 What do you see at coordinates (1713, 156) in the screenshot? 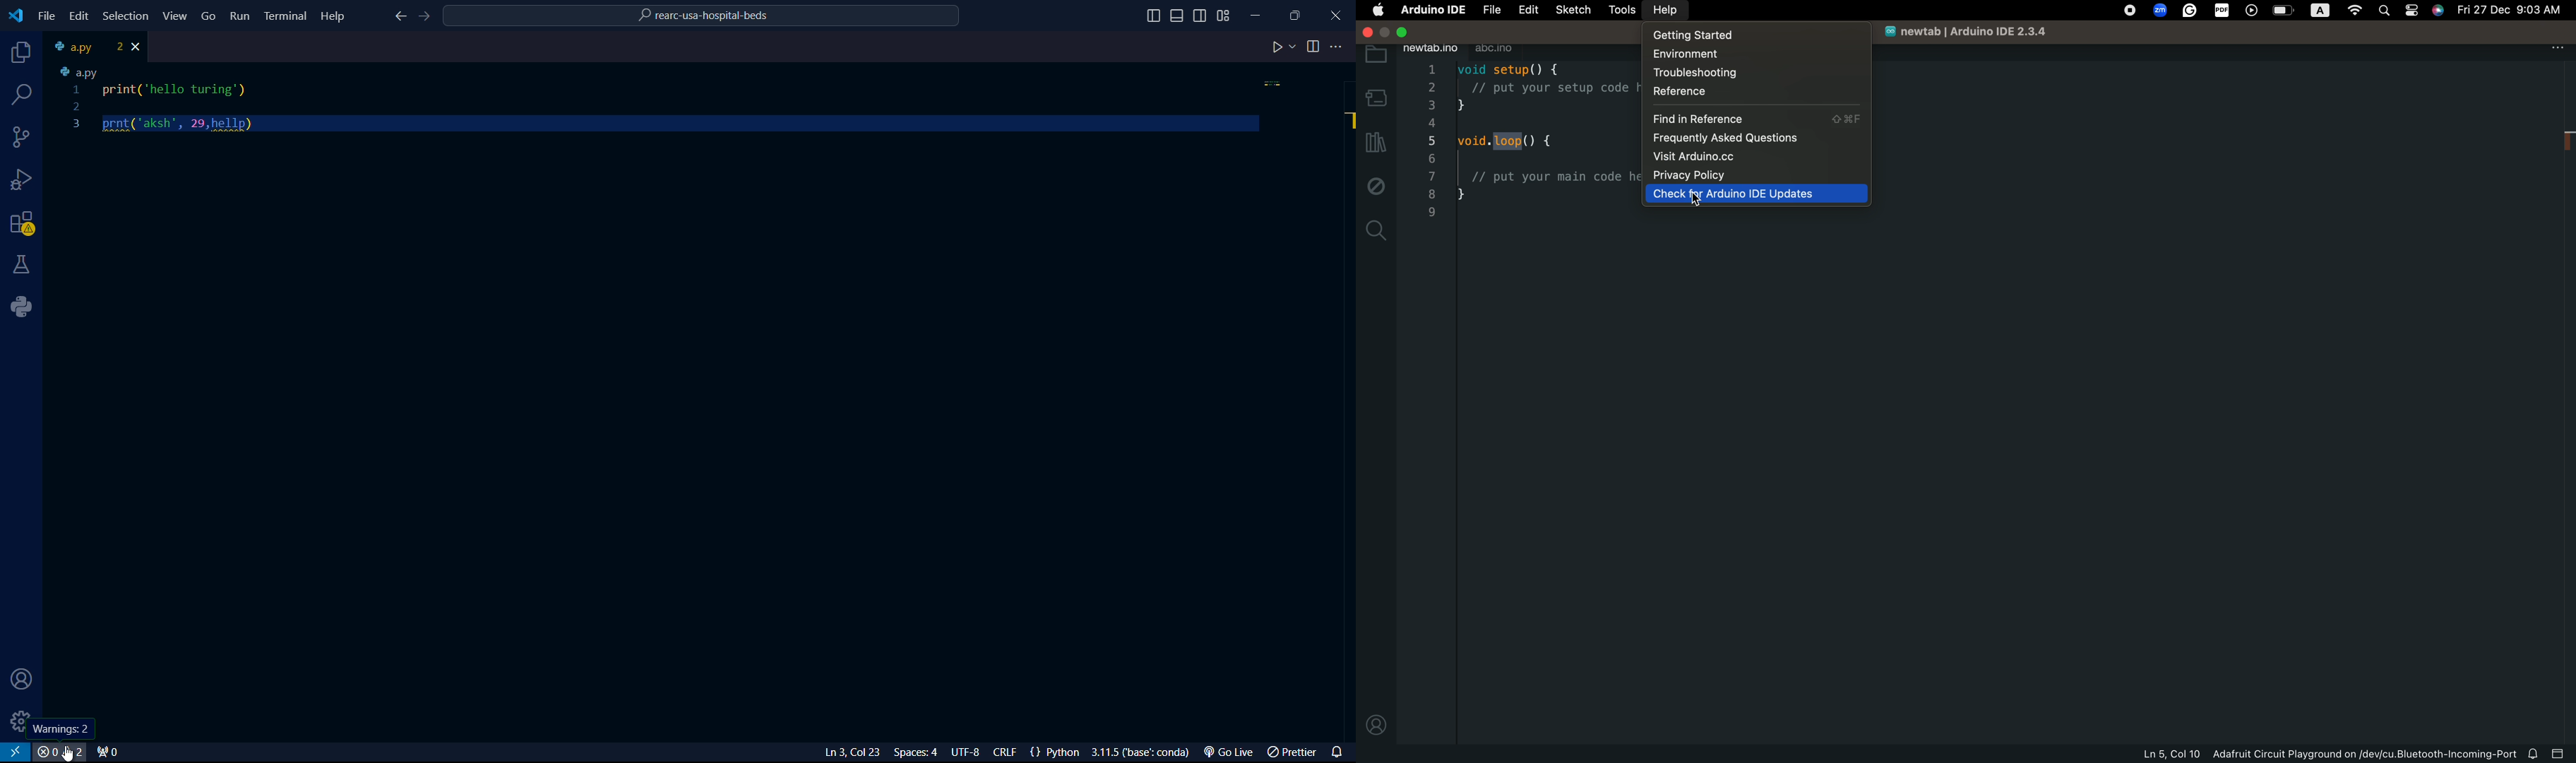
I see `Visit Arduino.cc` at bounding box center [1713, 156].